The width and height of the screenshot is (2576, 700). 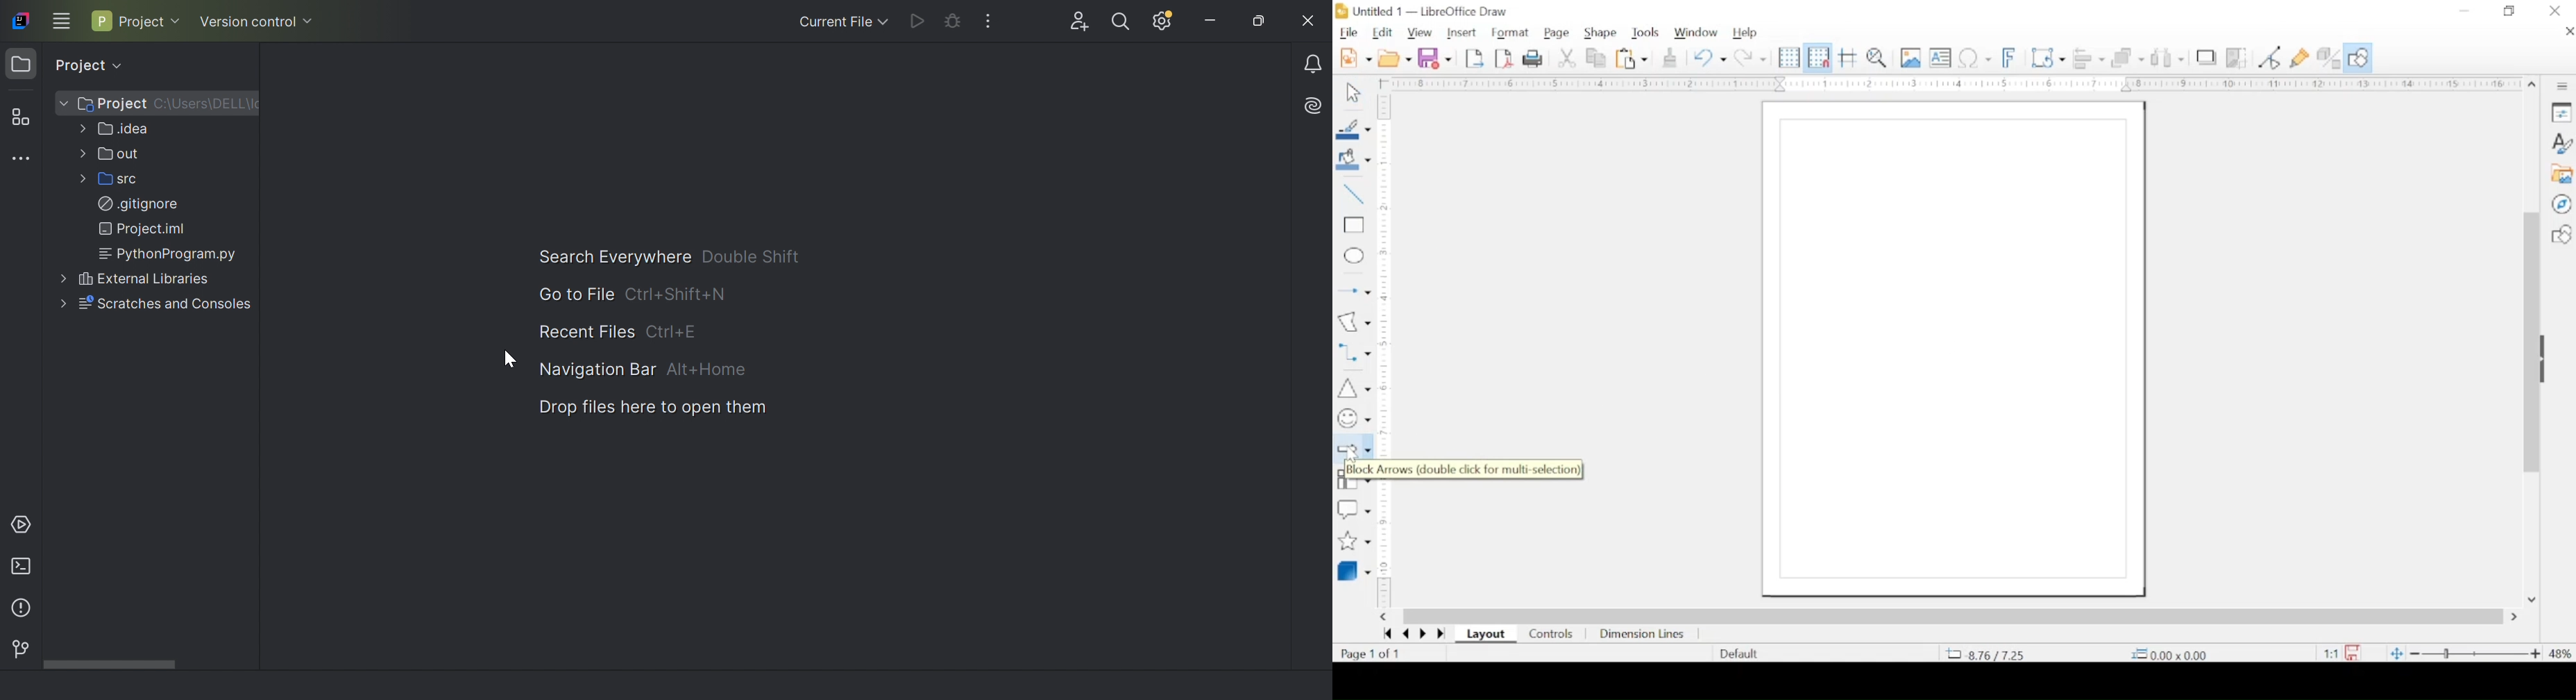 I want to click on insert special characters, so click(x=1975, y=58).